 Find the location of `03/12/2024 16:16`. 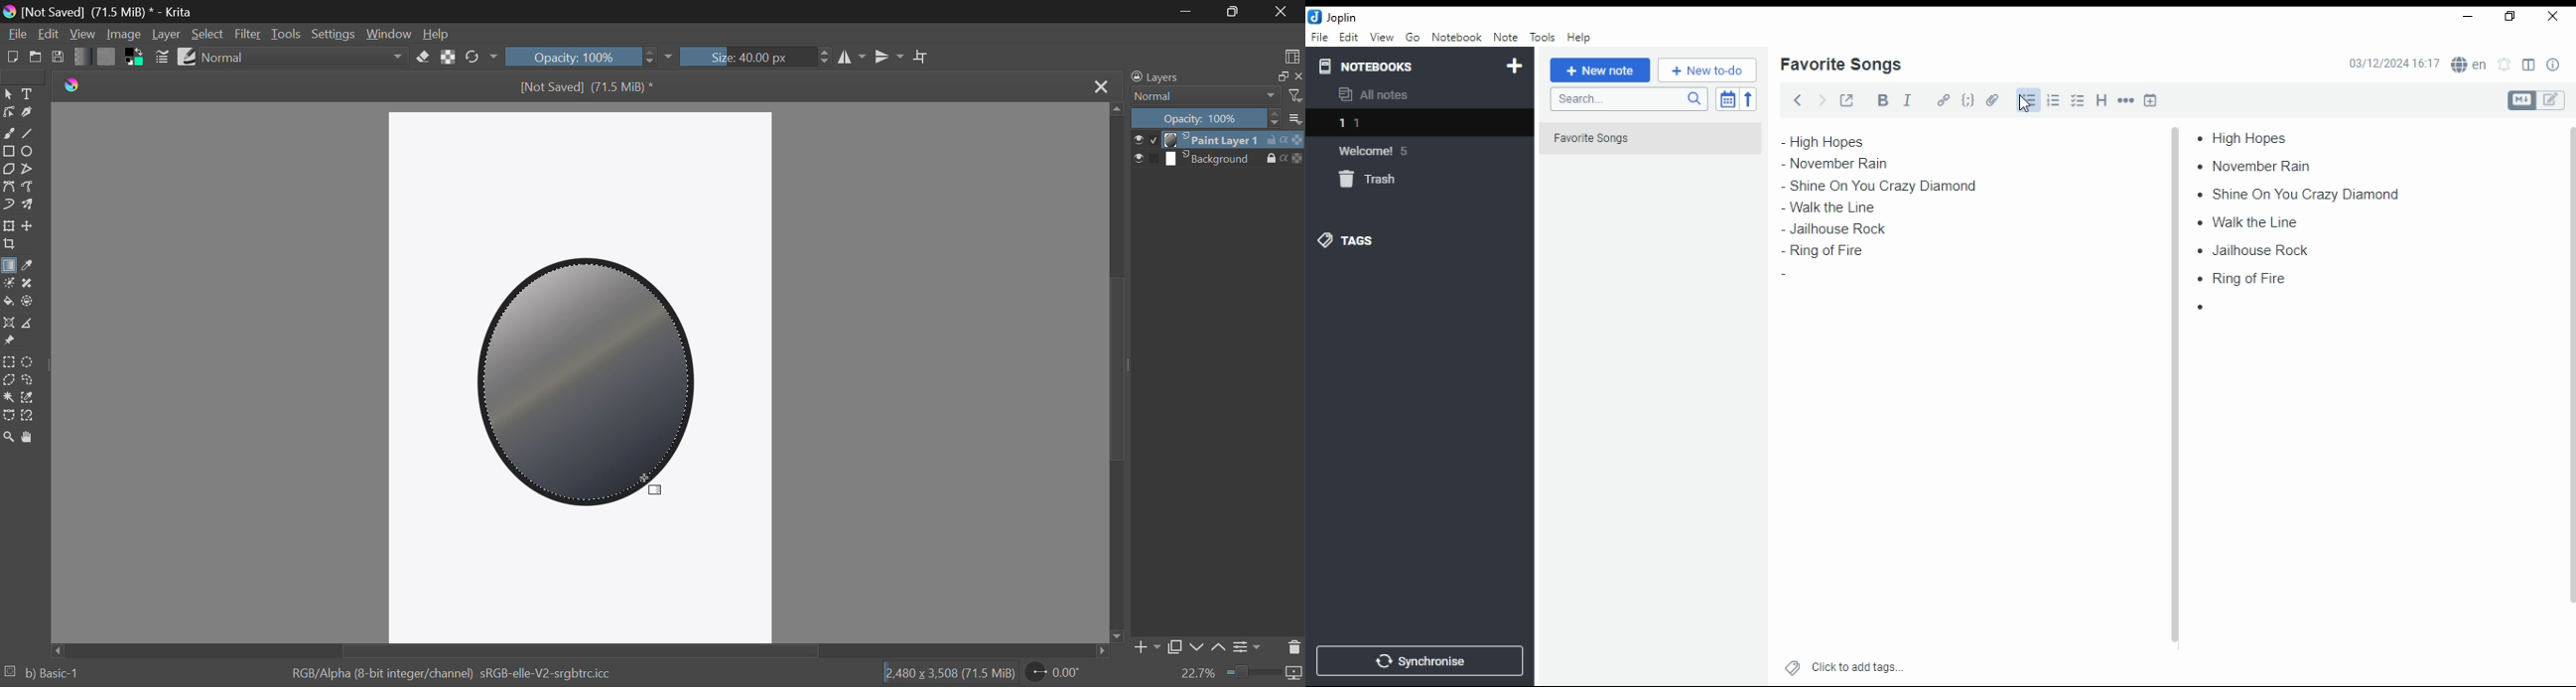

03/12/2024 16:16 is located at coordinates (2393, 64).